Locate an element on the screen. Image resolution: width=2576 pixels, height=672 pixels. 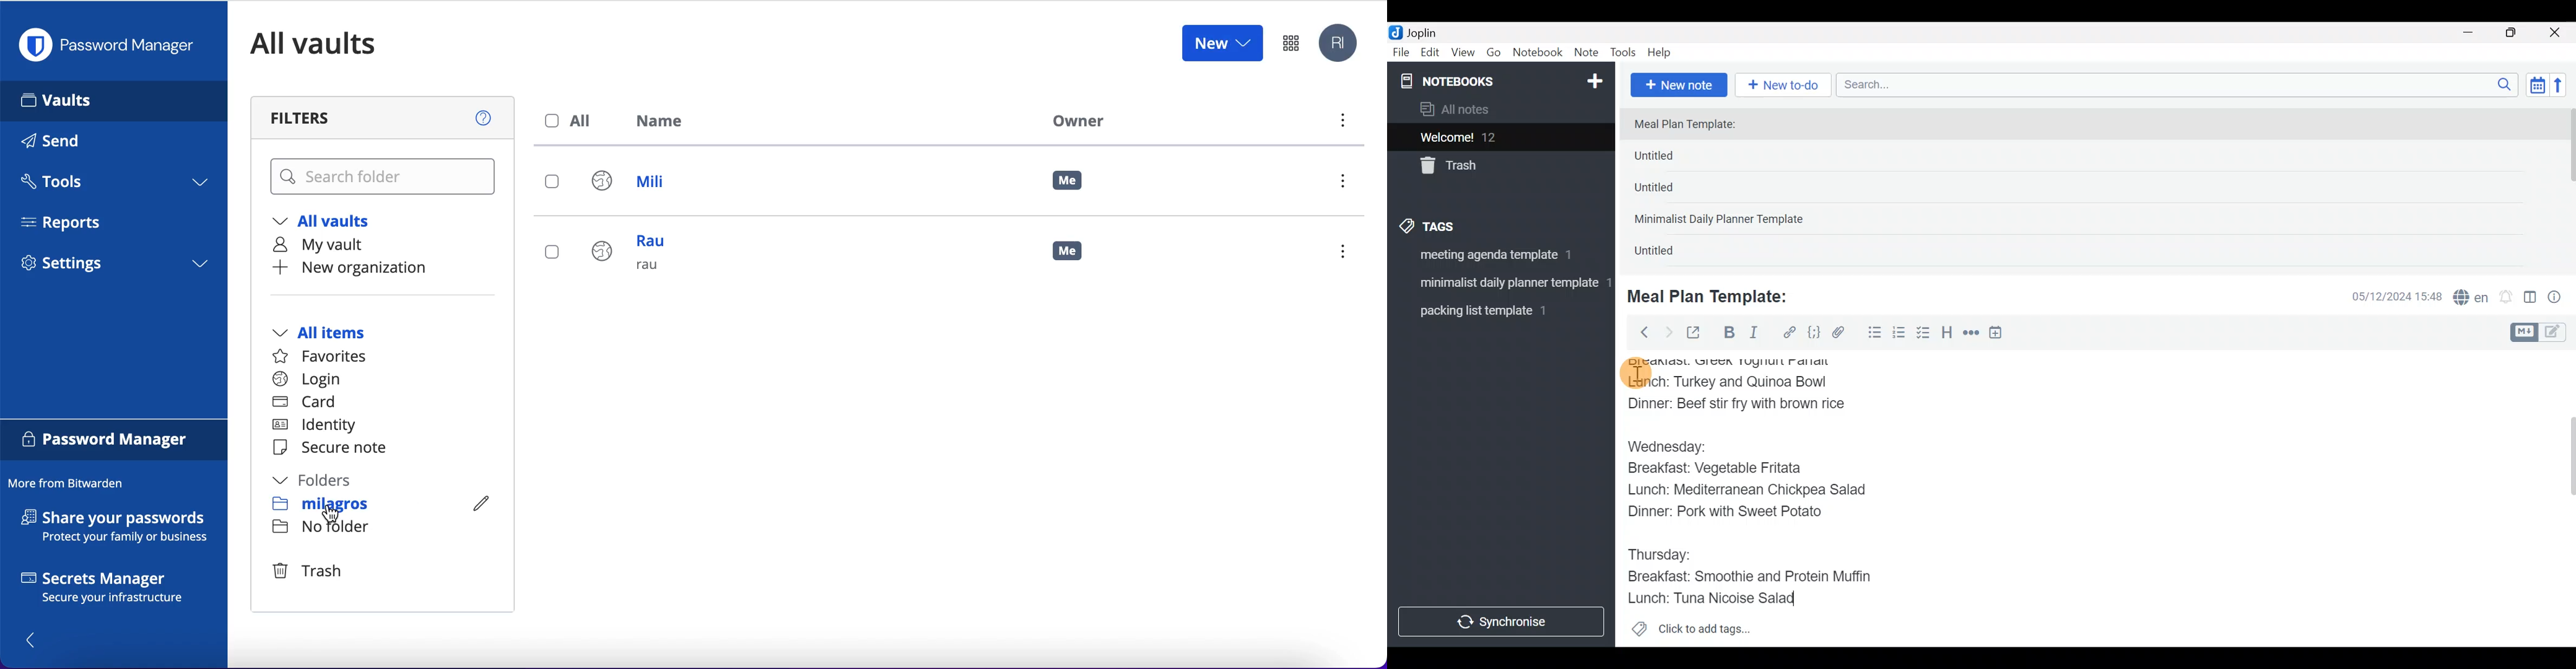
Tools is located at coordinates (1624, 53).